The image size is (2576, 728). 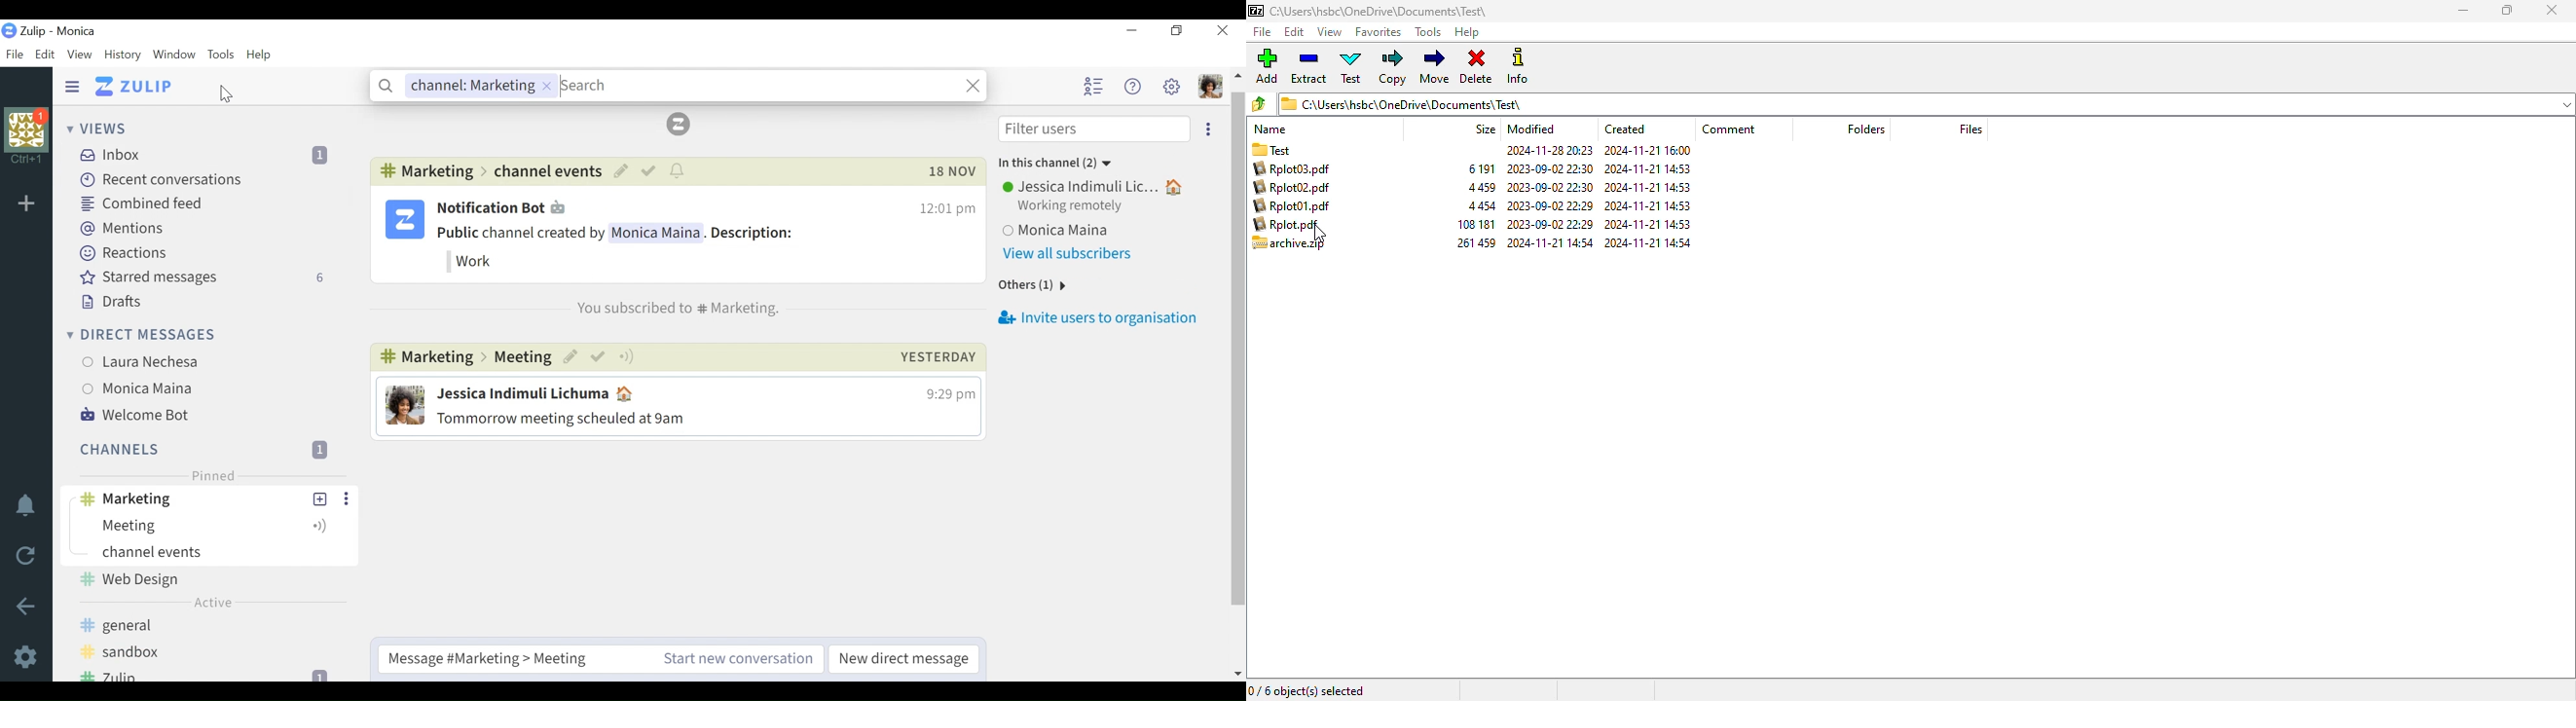 I want to click on Drafts, so click(x=108, y=302).